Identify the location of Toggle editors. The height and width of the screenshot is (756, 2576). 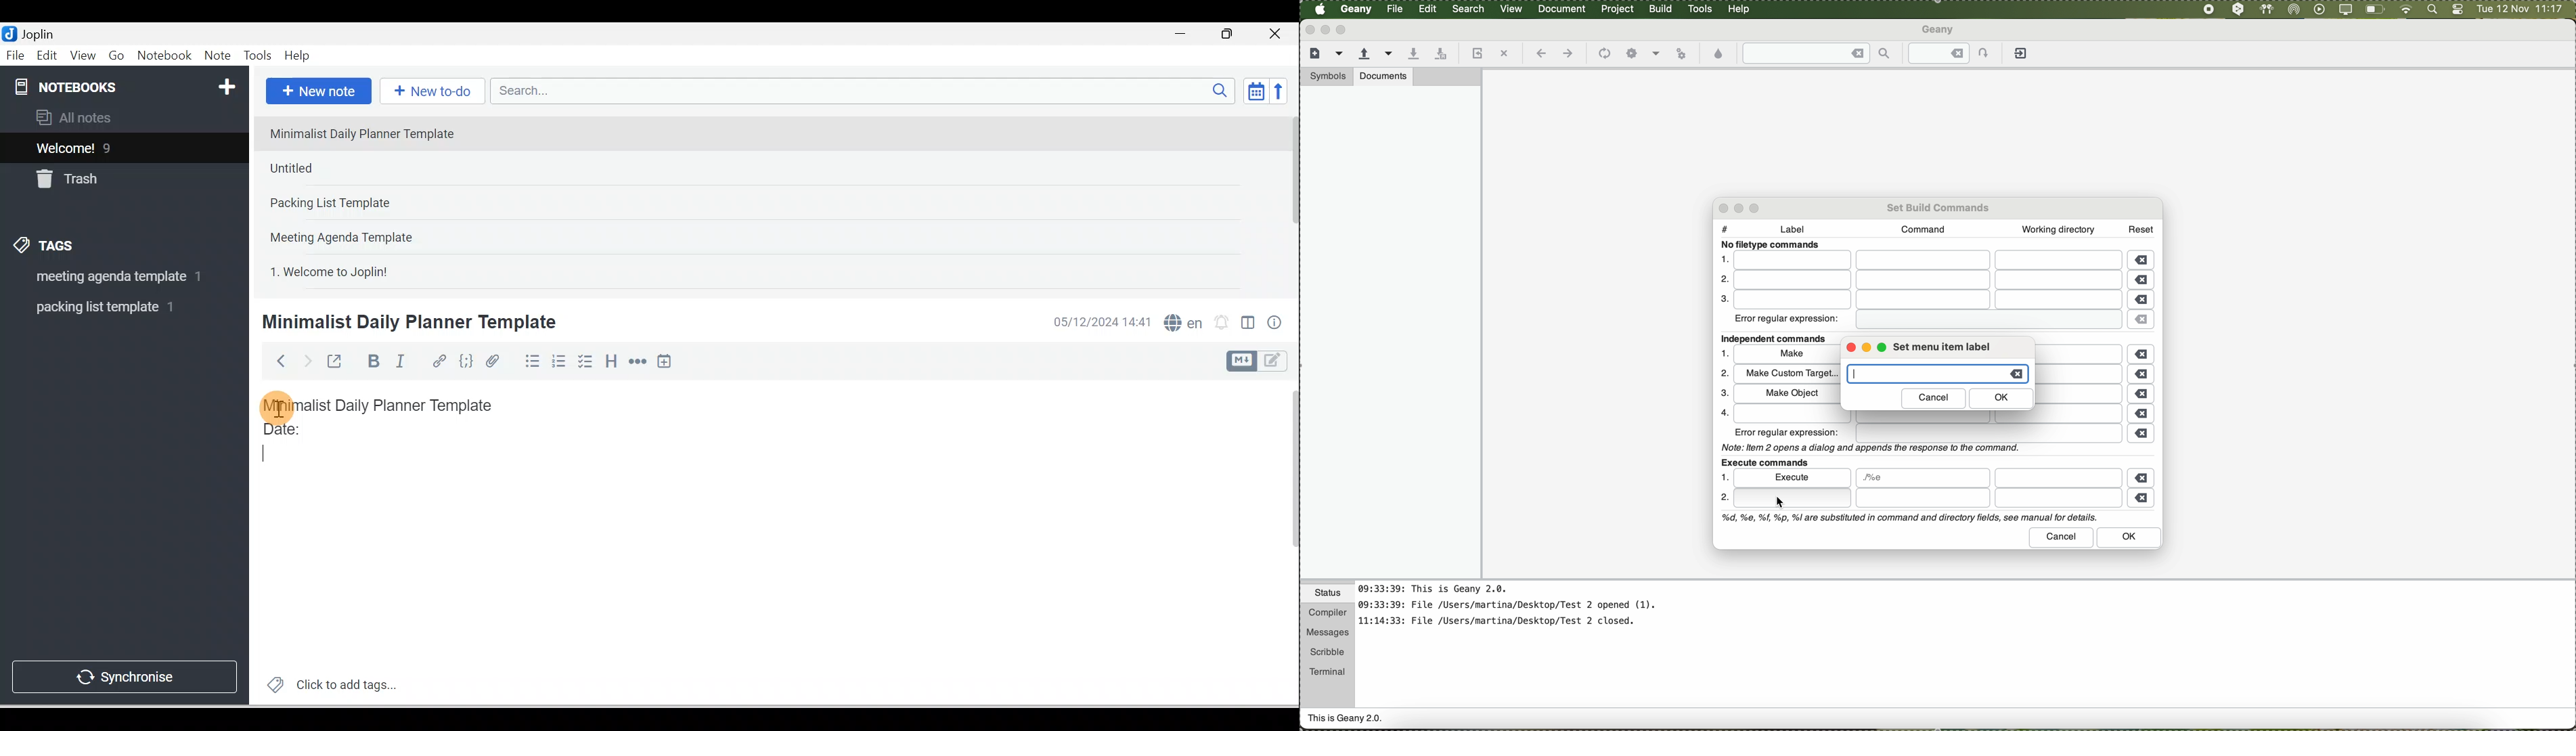
(1248, 325).